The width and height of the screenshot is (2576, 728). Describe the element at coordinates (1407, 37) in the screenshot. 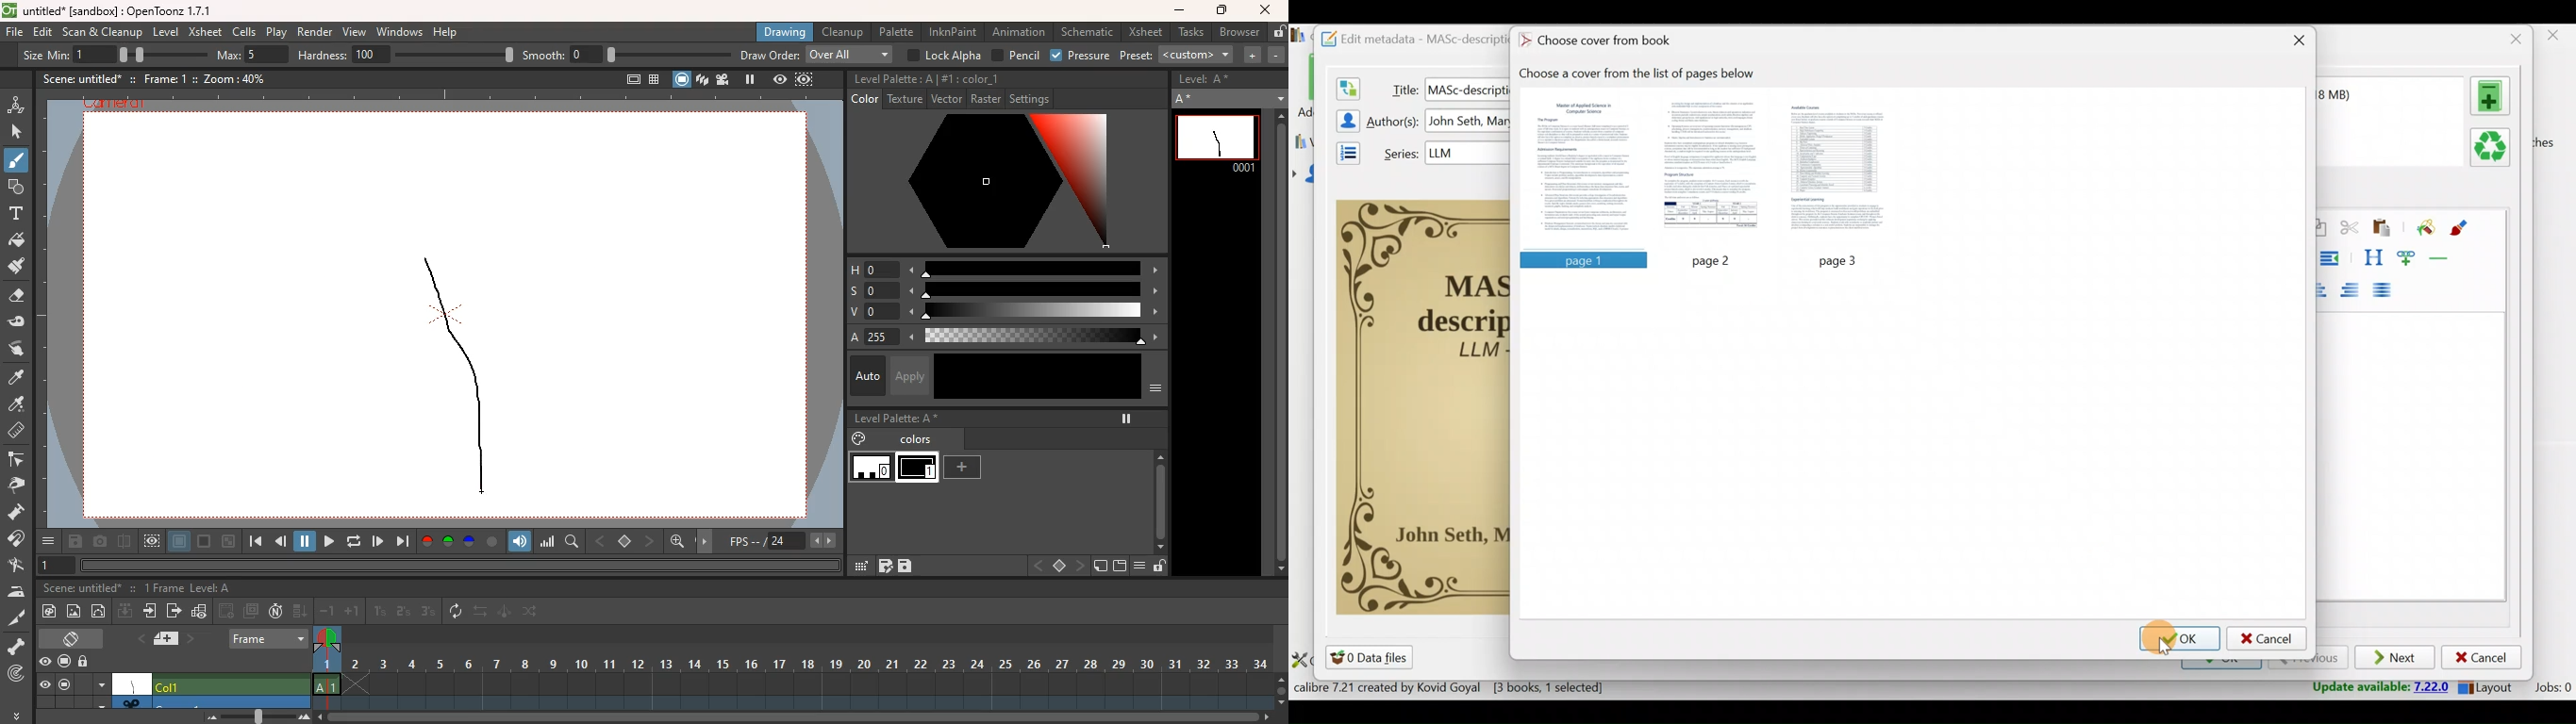

I see `Edit metadata` at that location.